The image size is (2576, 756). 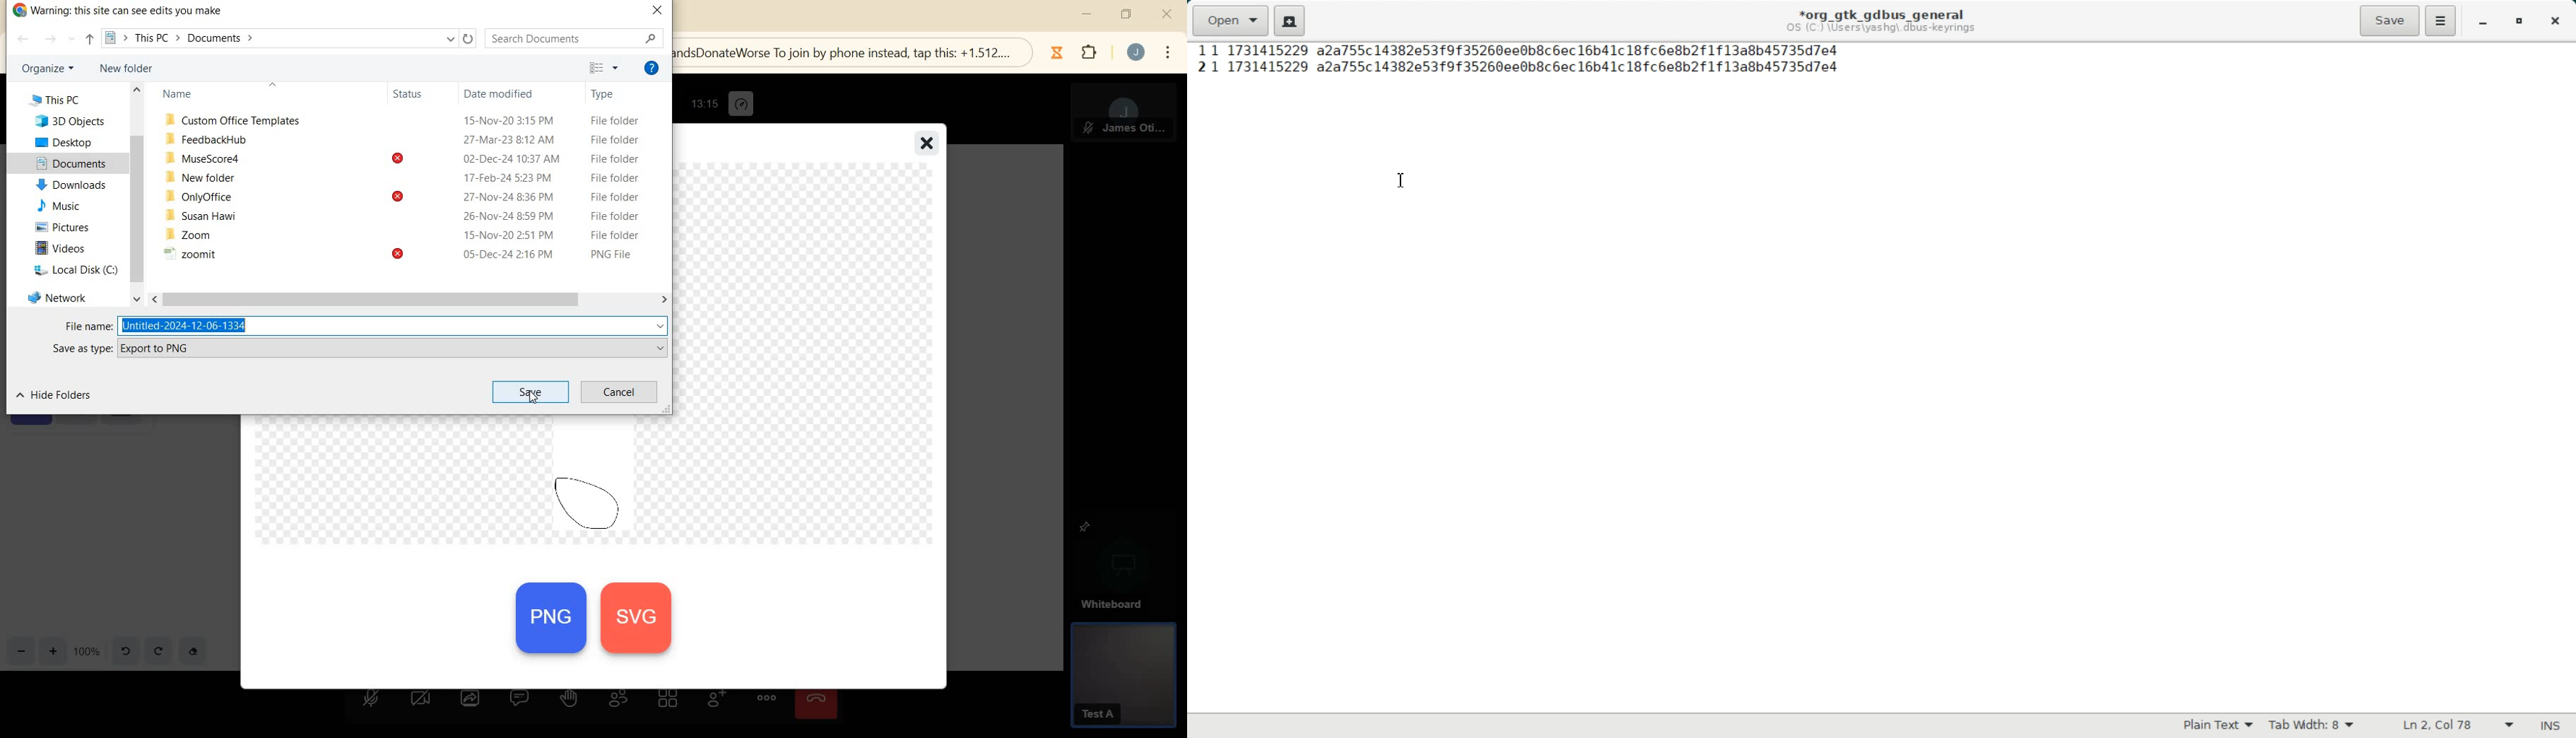 I want to click on Minimize, so click(x=2482, y=22).